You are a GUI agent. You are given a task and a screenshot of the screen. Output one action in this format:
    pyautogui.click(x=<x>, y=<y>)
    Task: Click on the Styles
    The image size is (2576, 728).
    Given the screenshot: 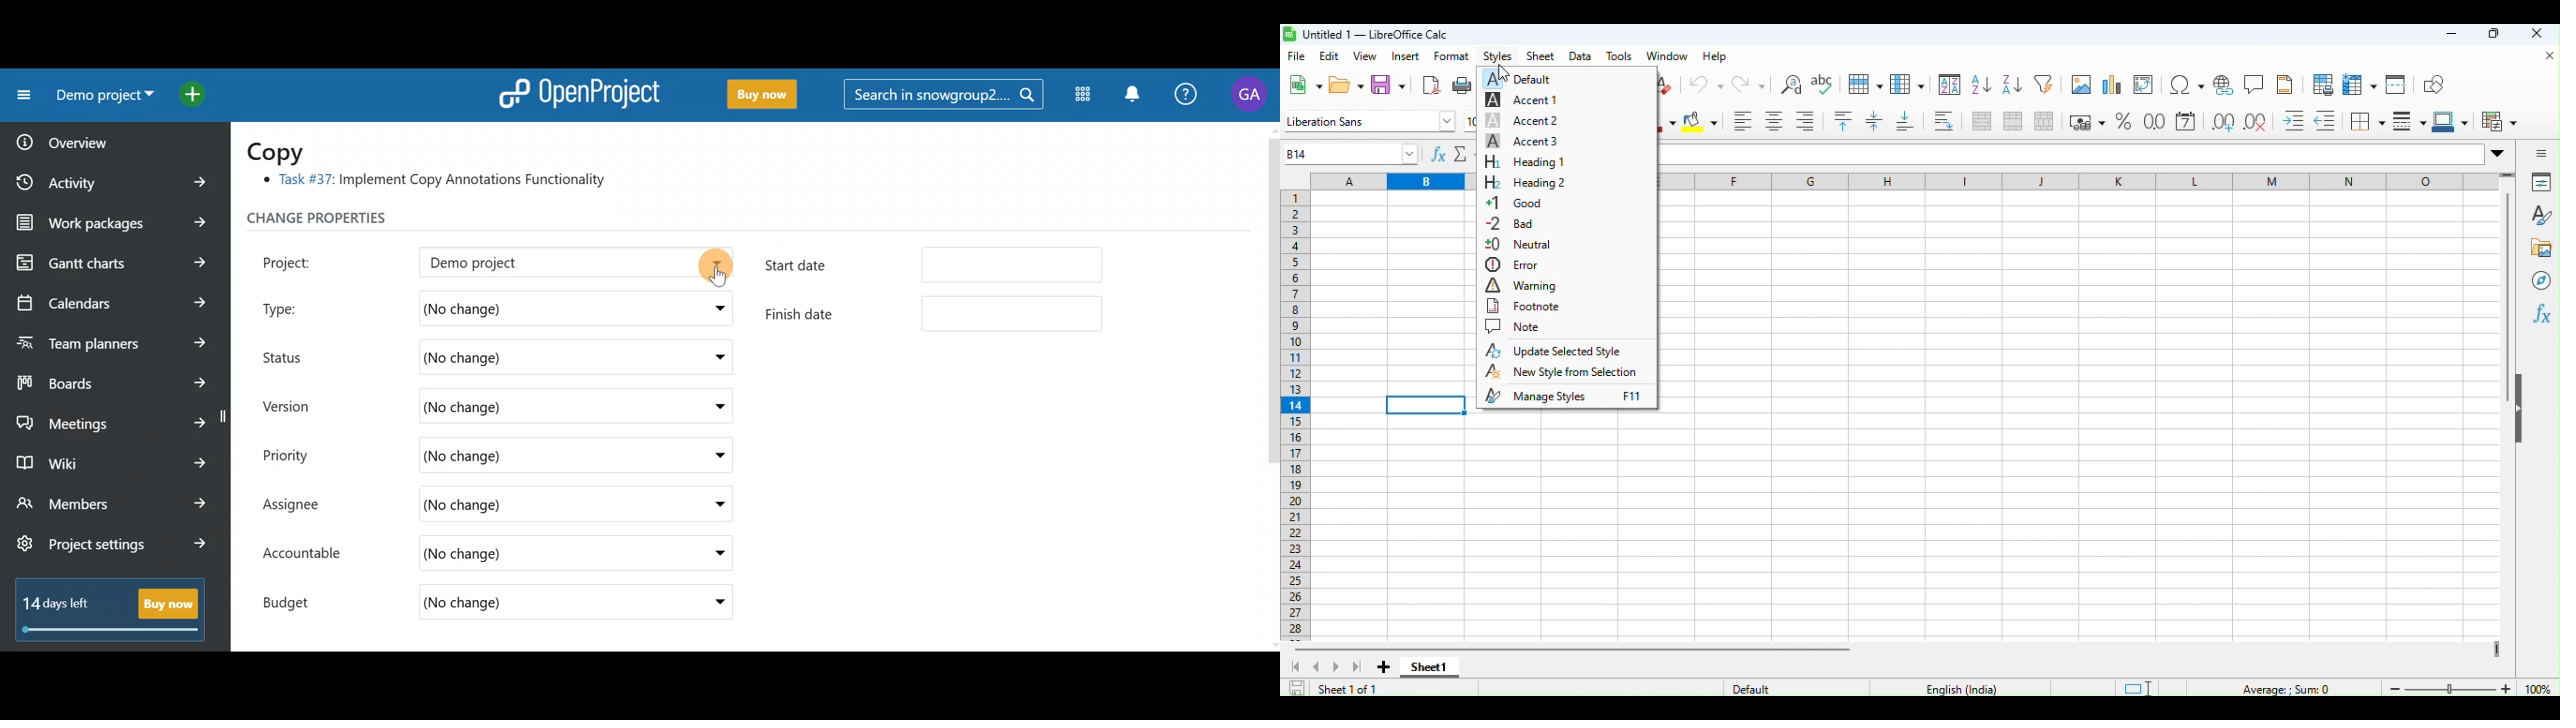 What is the action you would take?
    pyautogui.click(x=1497, y=55)
    